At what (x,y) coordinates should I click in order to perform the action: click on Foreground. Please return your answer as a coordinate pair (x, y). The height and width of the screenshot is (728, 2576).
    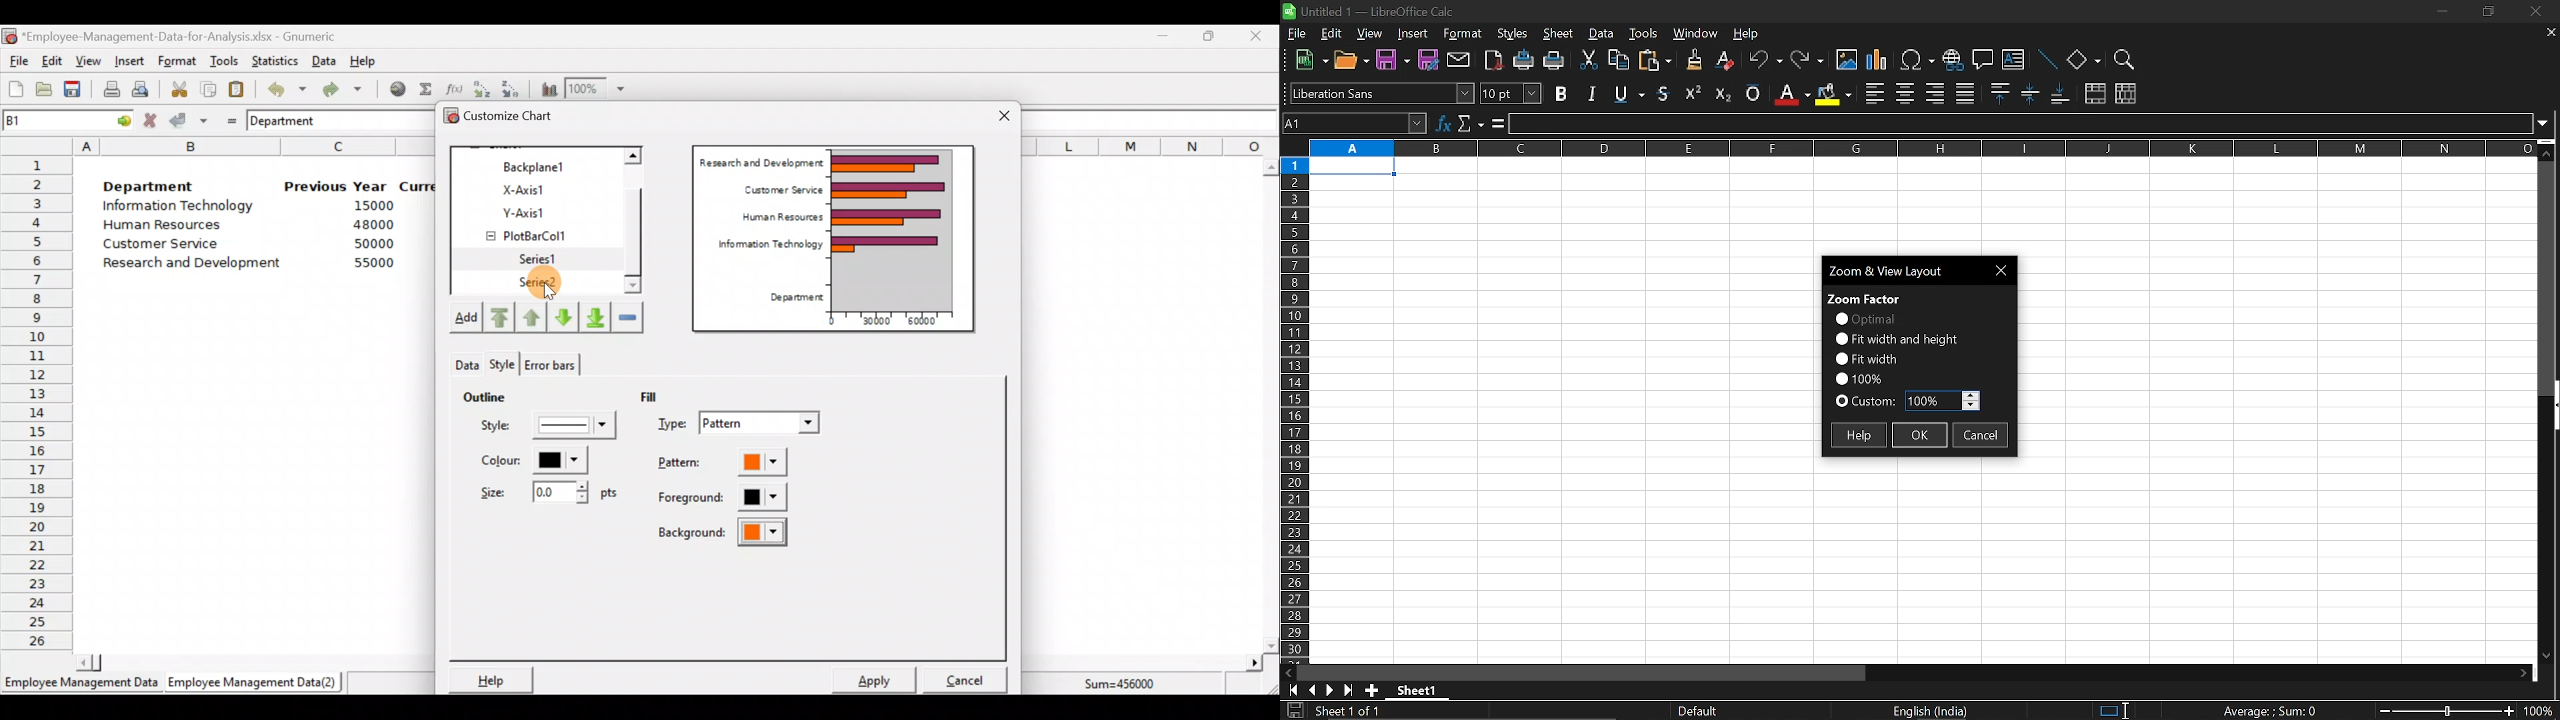
    Looking at the image, I should click on (723, 498).